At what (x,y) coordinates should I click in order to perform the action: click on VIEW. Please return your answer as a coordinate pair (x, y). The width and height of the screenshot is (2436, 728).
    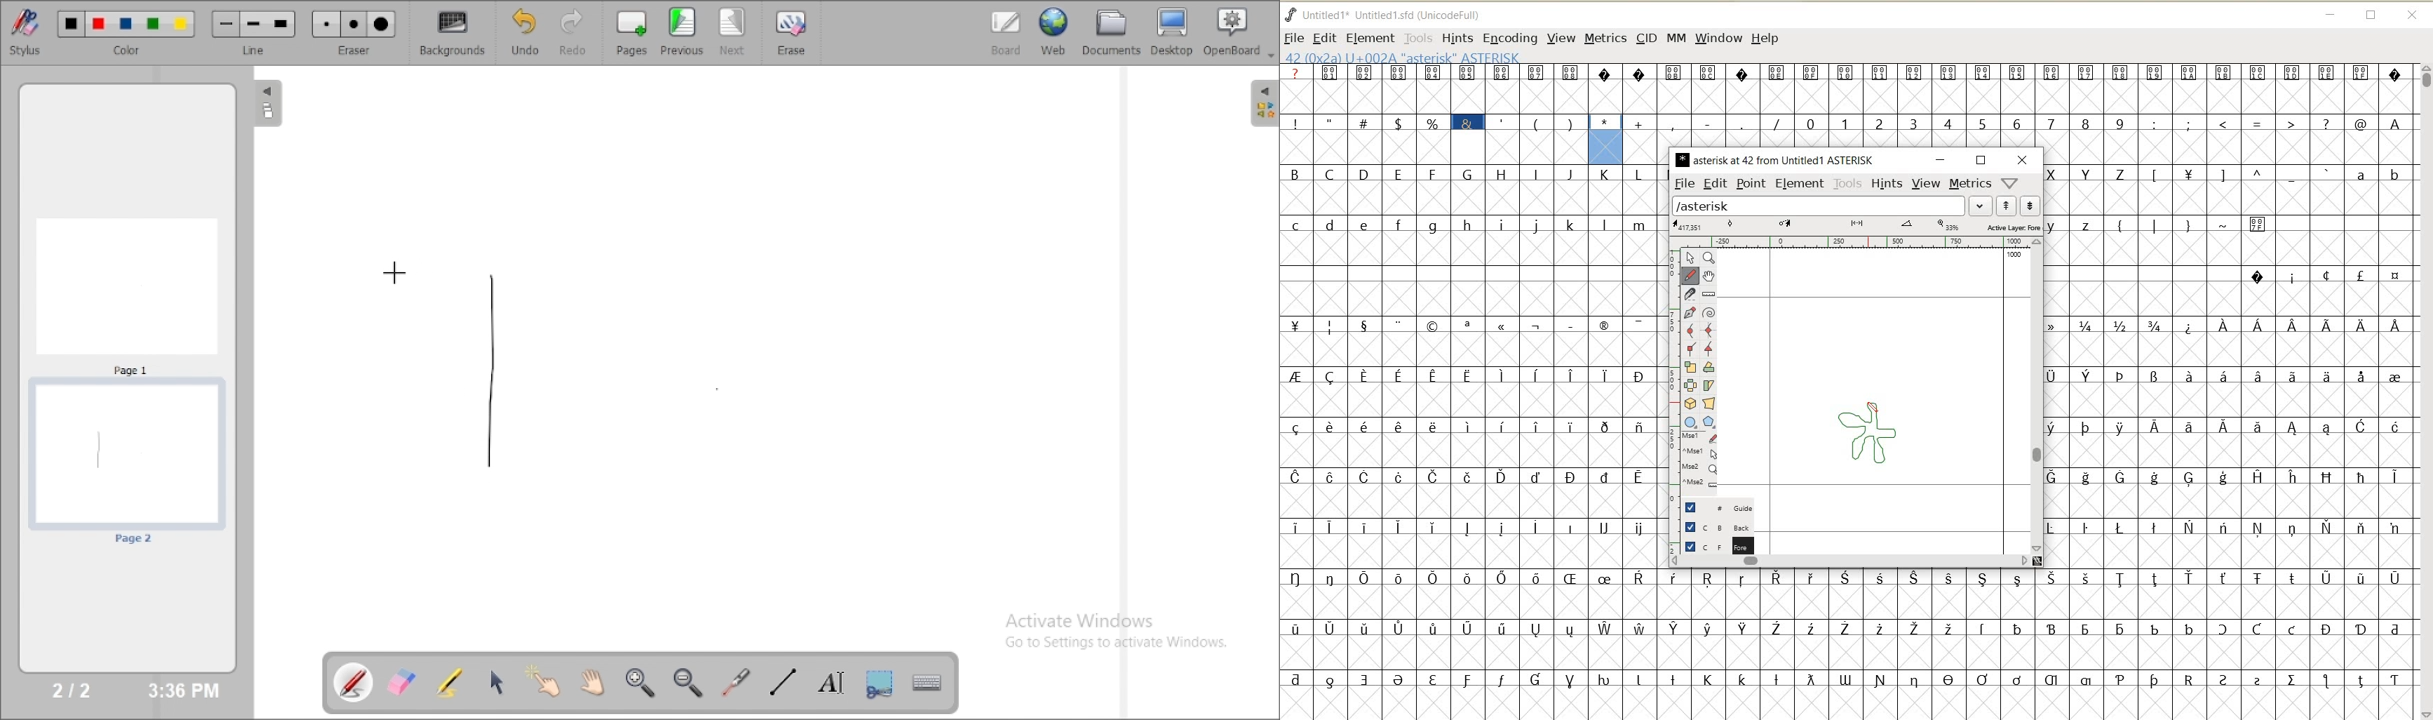
    Looking at the image, I should click on (1561, 39).